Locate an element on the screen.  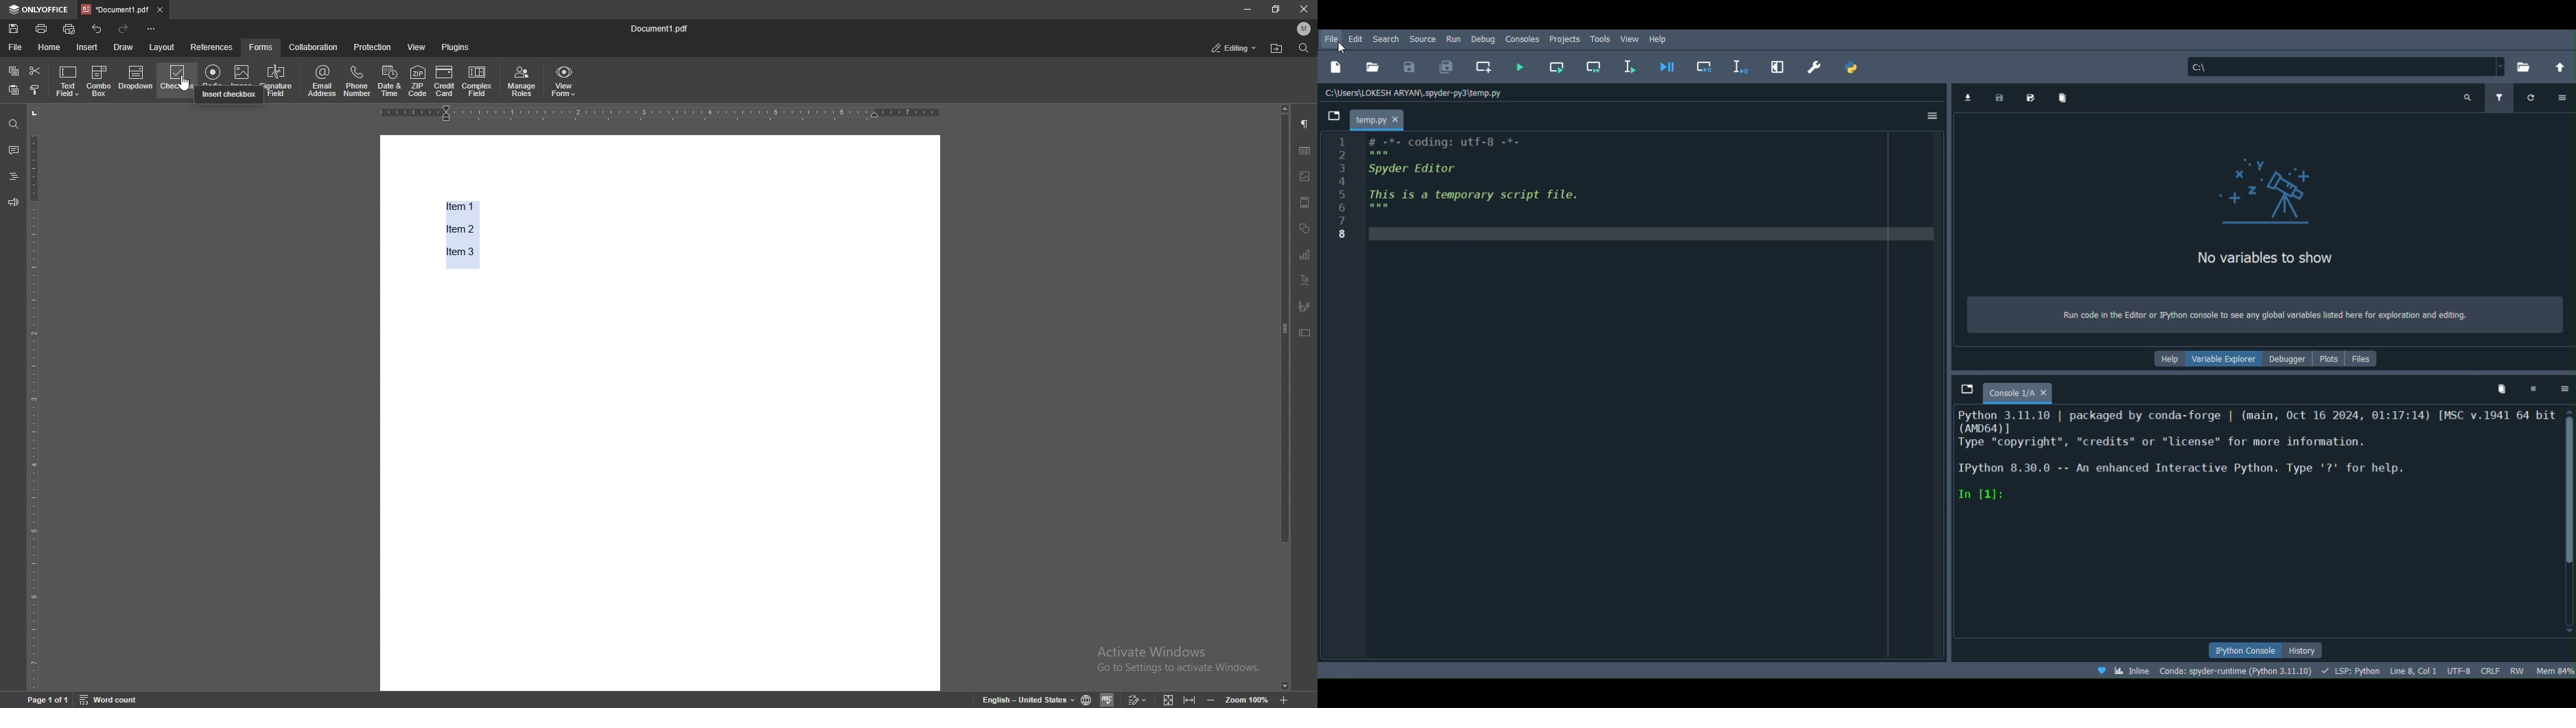
File EOL Status is located at coordinates (2493, 669).